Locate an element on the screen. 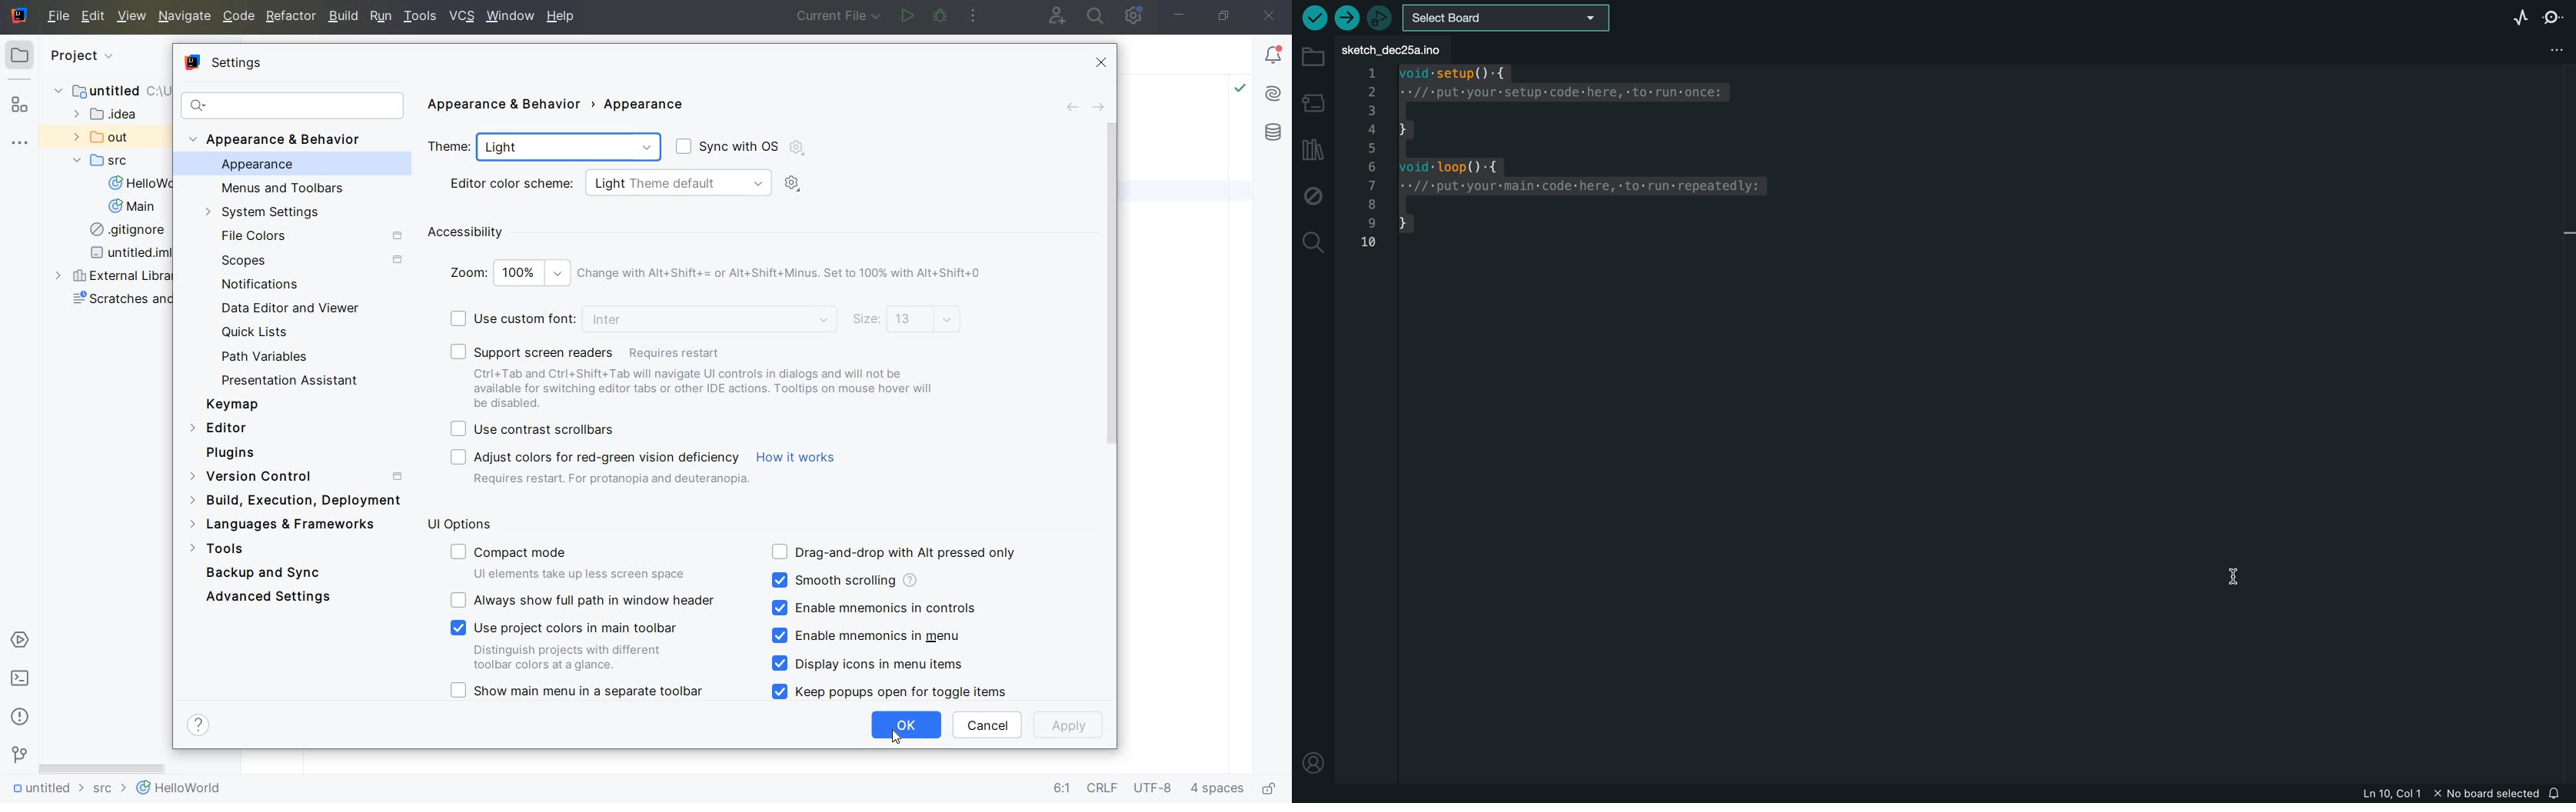 Image resolution: width=2576 pixels, height=812 pixels. VERSION CONTROL is located at coordinates (18, 755).